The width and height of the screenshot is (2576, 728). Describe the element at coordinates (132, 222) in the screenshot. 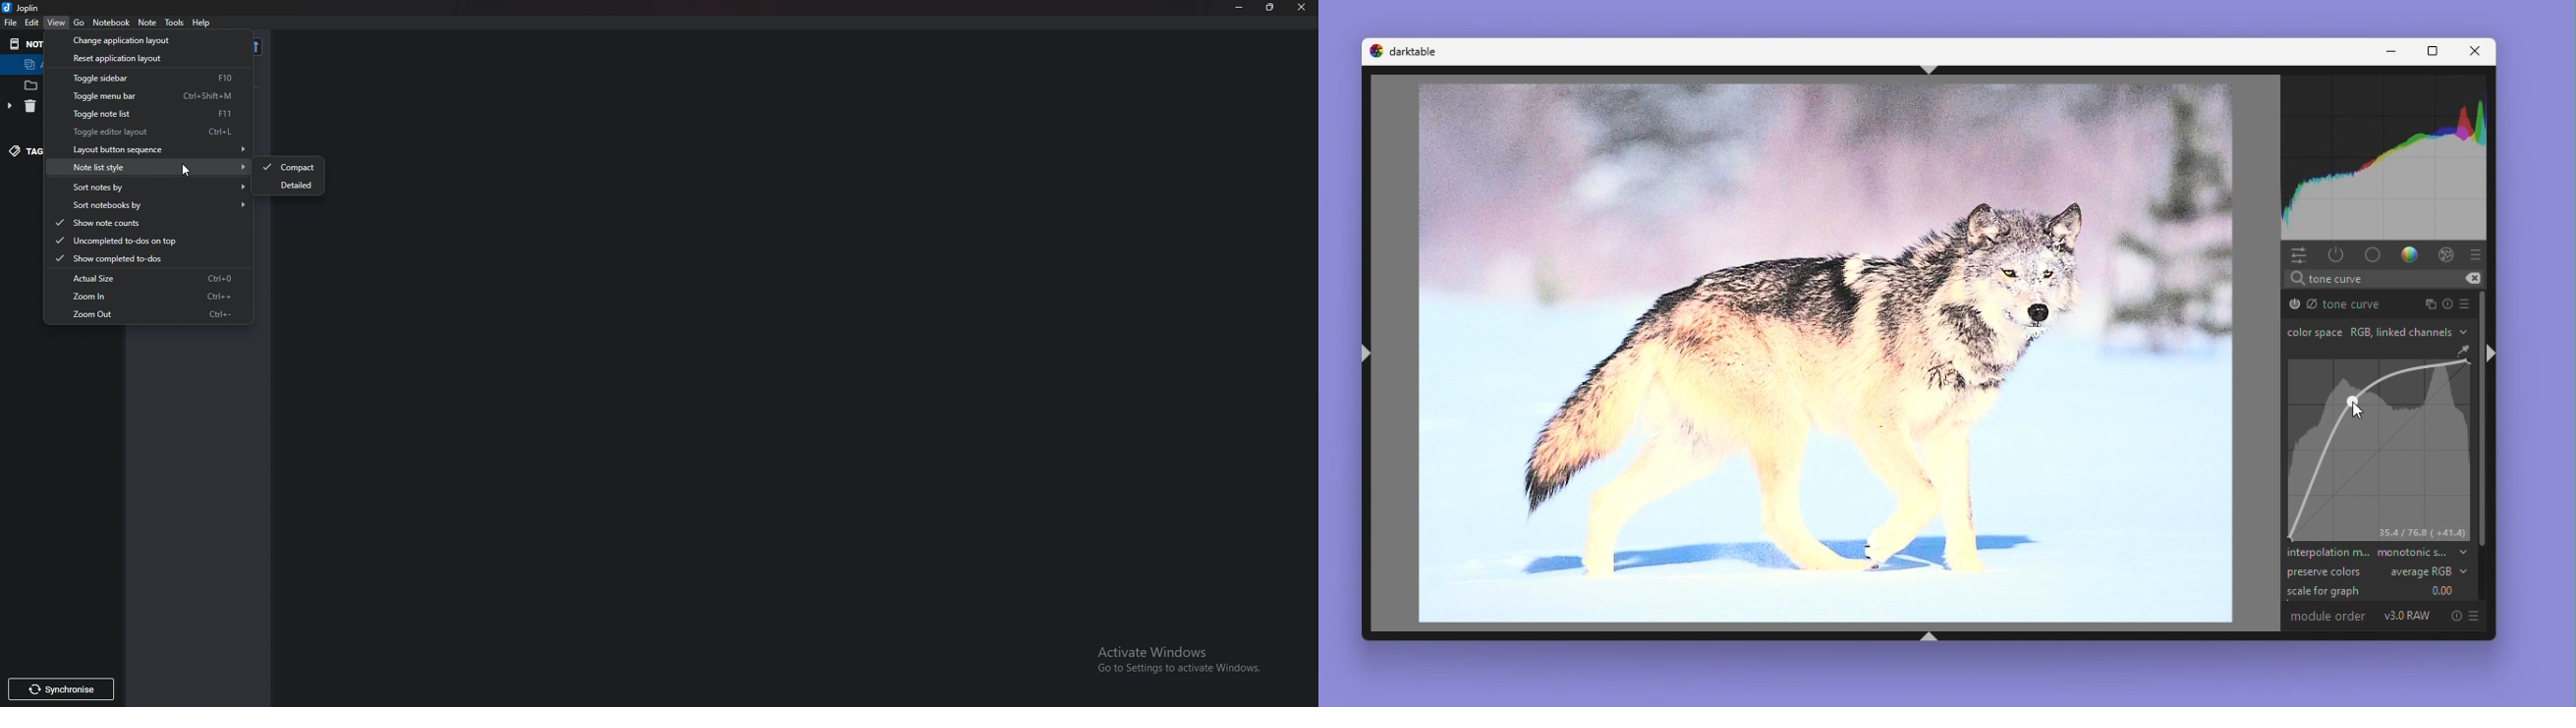

I see `‘Show note counts` at that location.